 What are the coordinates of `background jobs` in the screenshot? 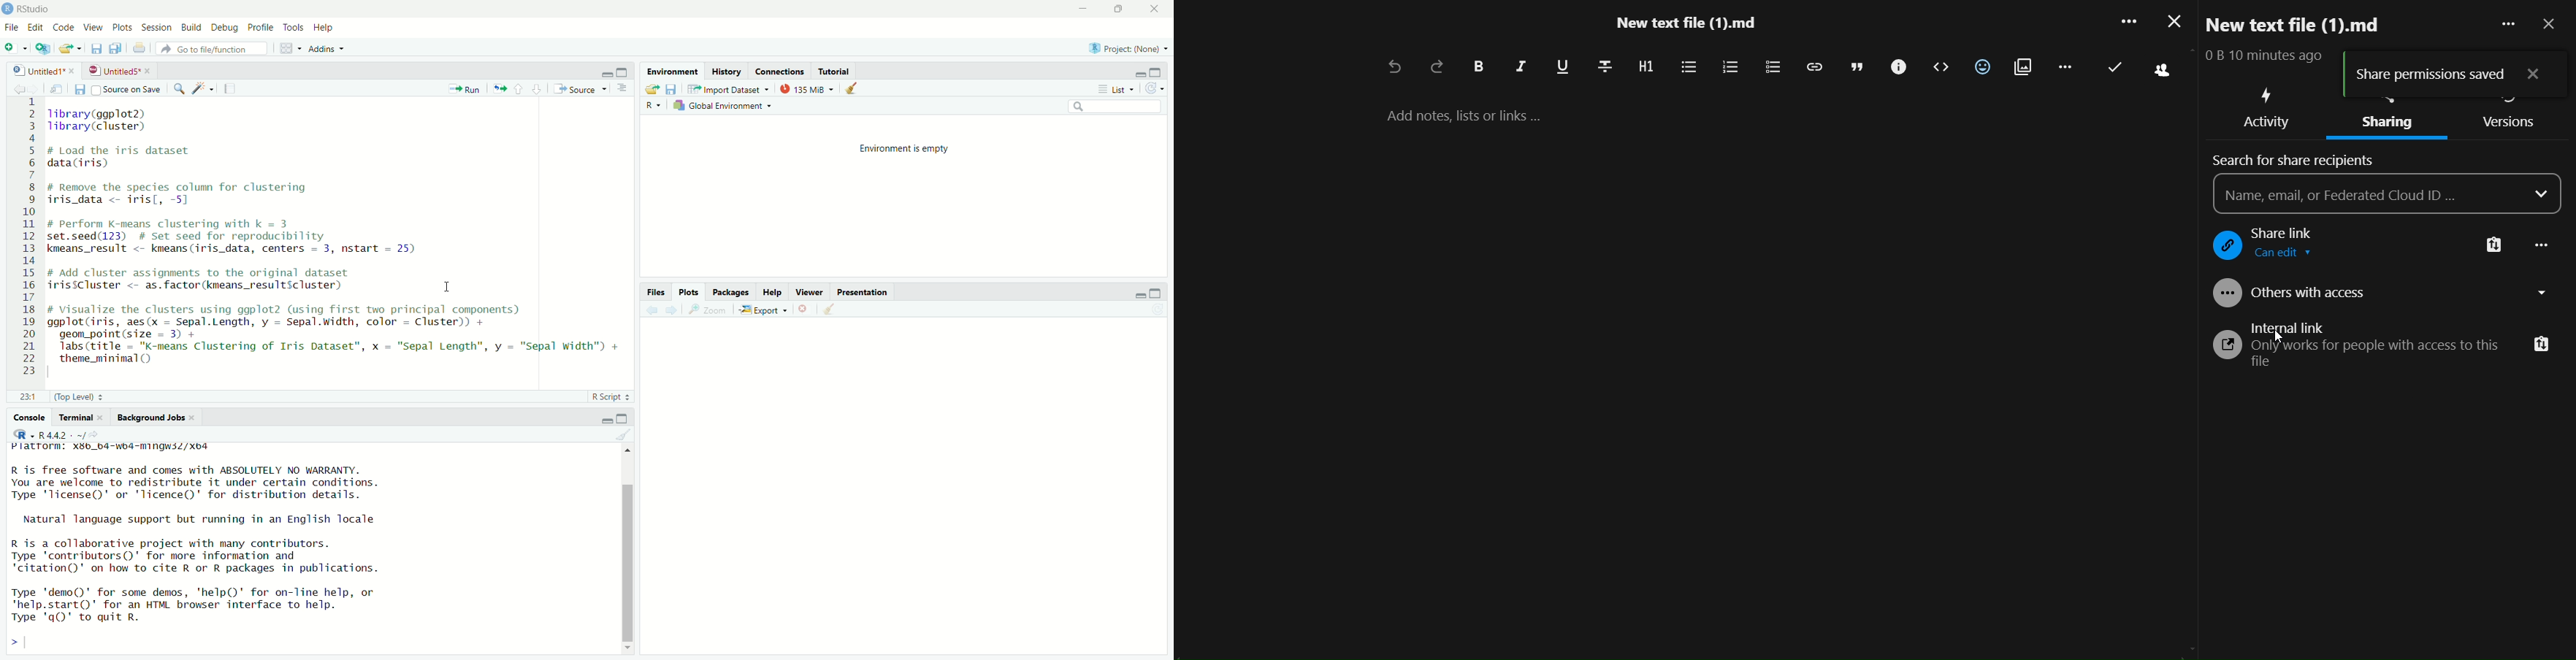 It's located at (152, 417).